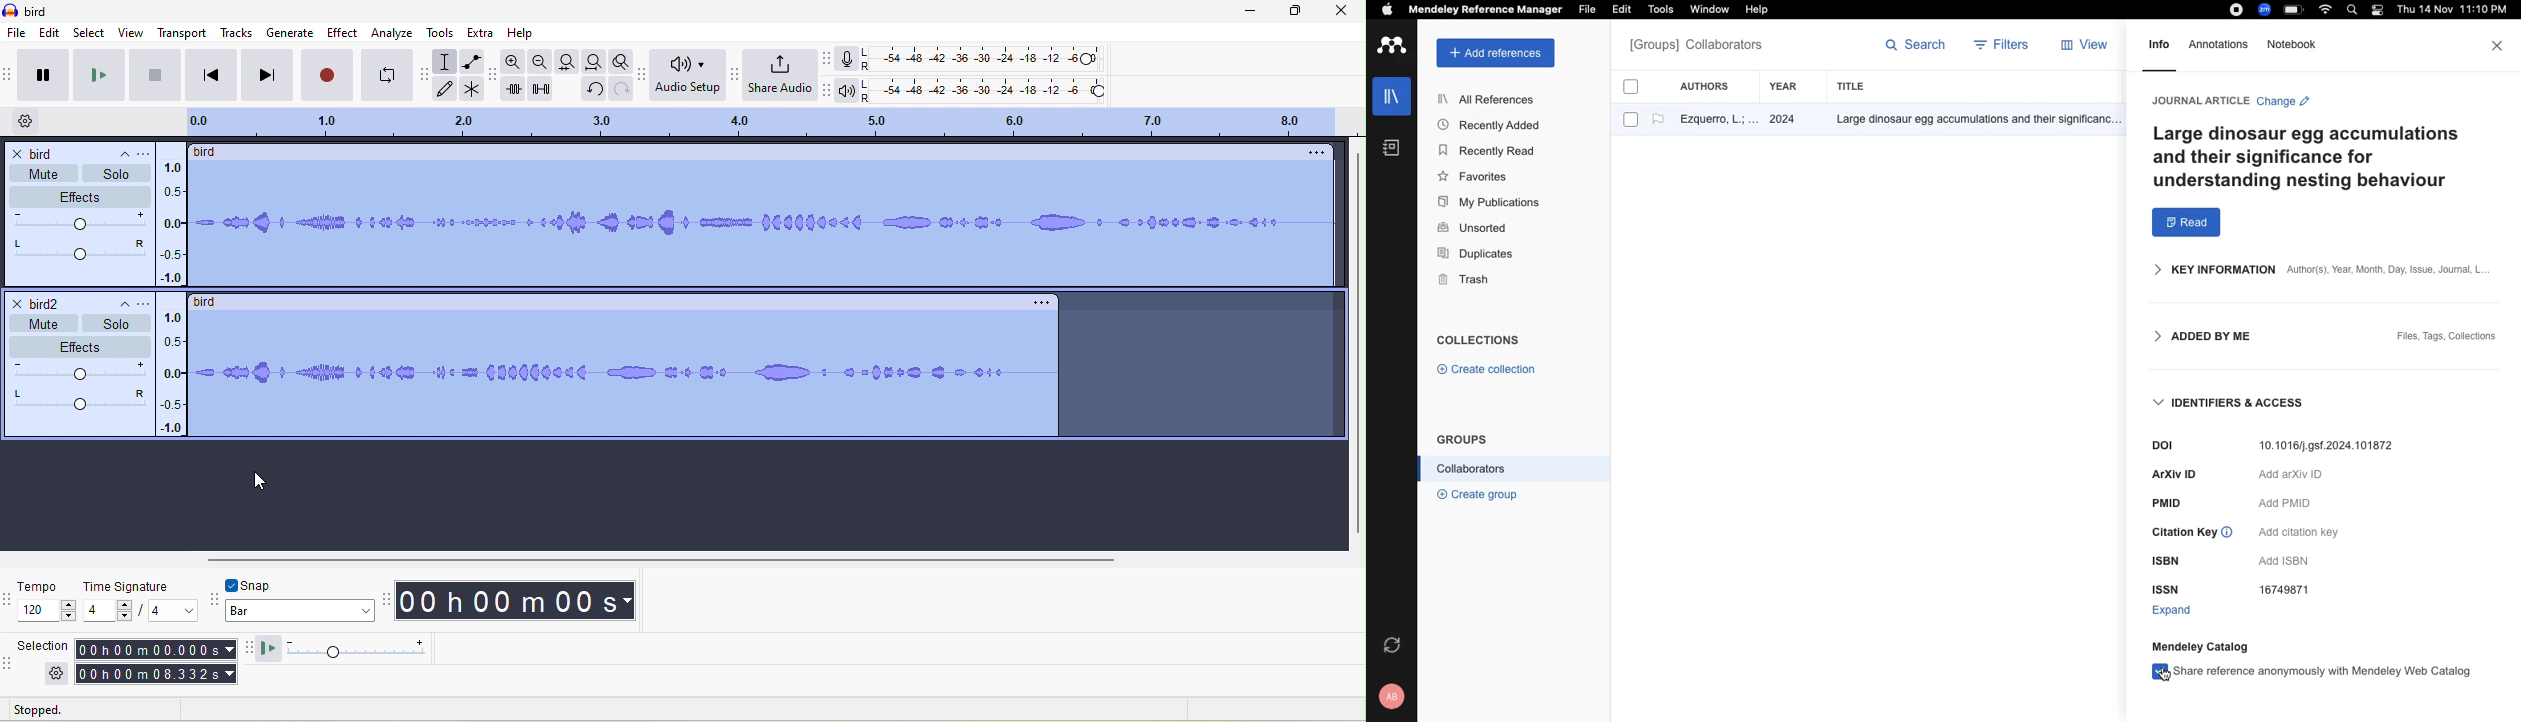  What do you see at coordinates (170, 224) in the screenshot?
I see `amplitude` at bounding box center [170, 224].